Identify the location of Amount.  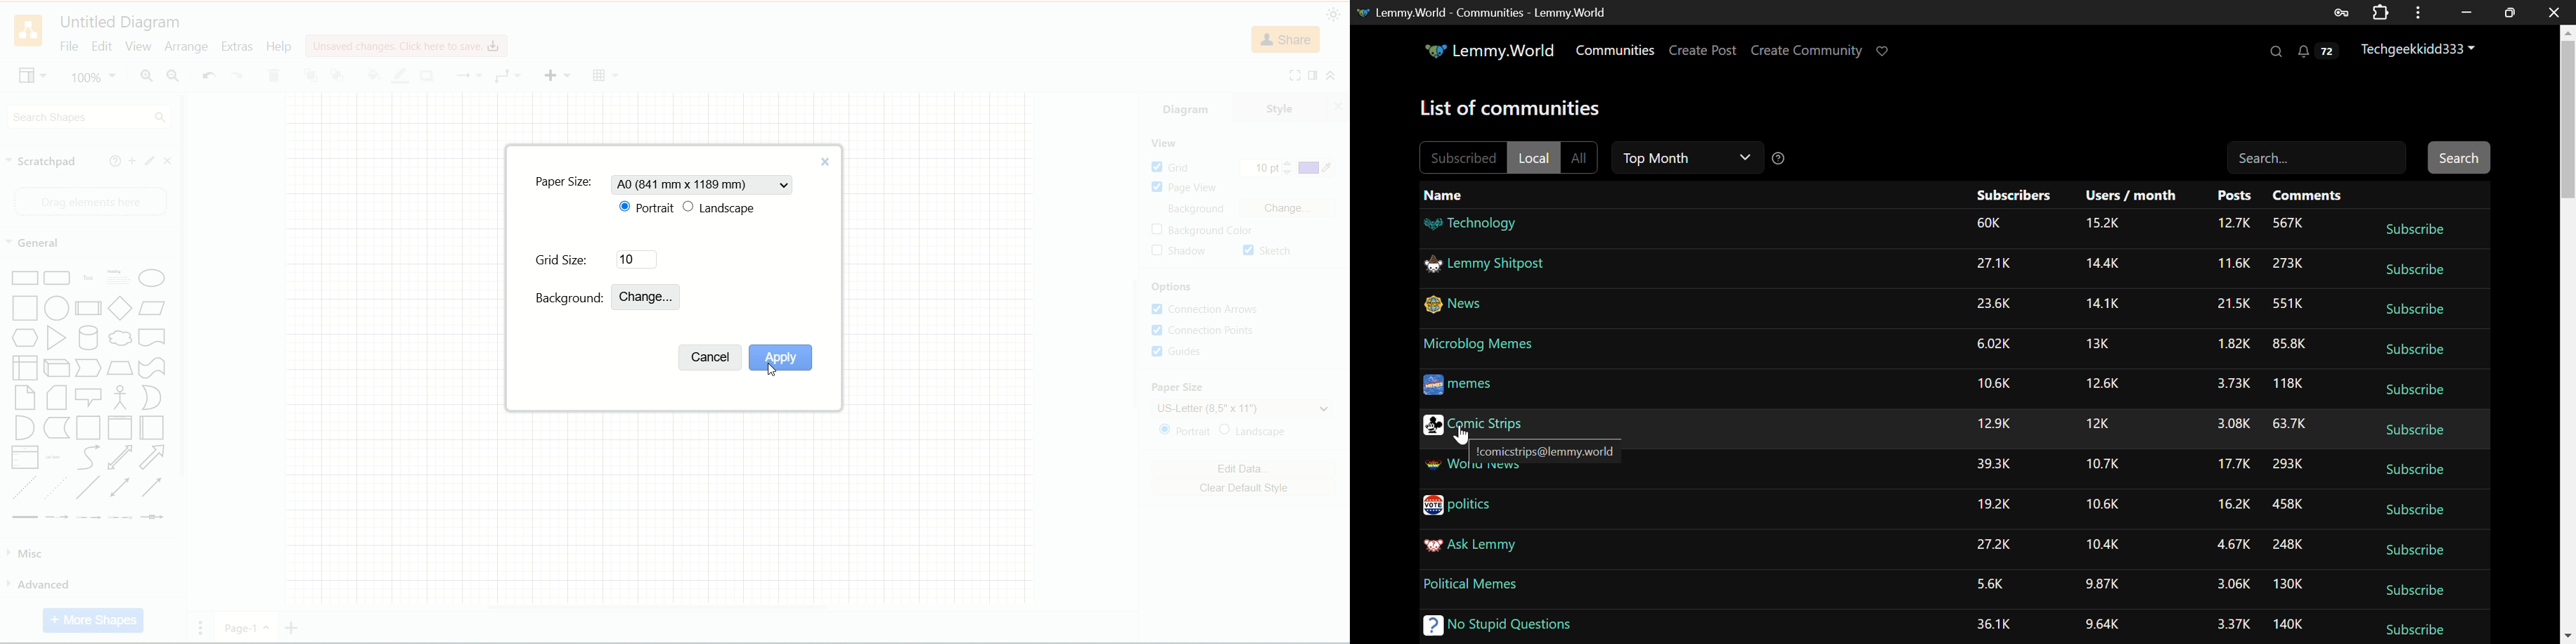
(2104, 624).